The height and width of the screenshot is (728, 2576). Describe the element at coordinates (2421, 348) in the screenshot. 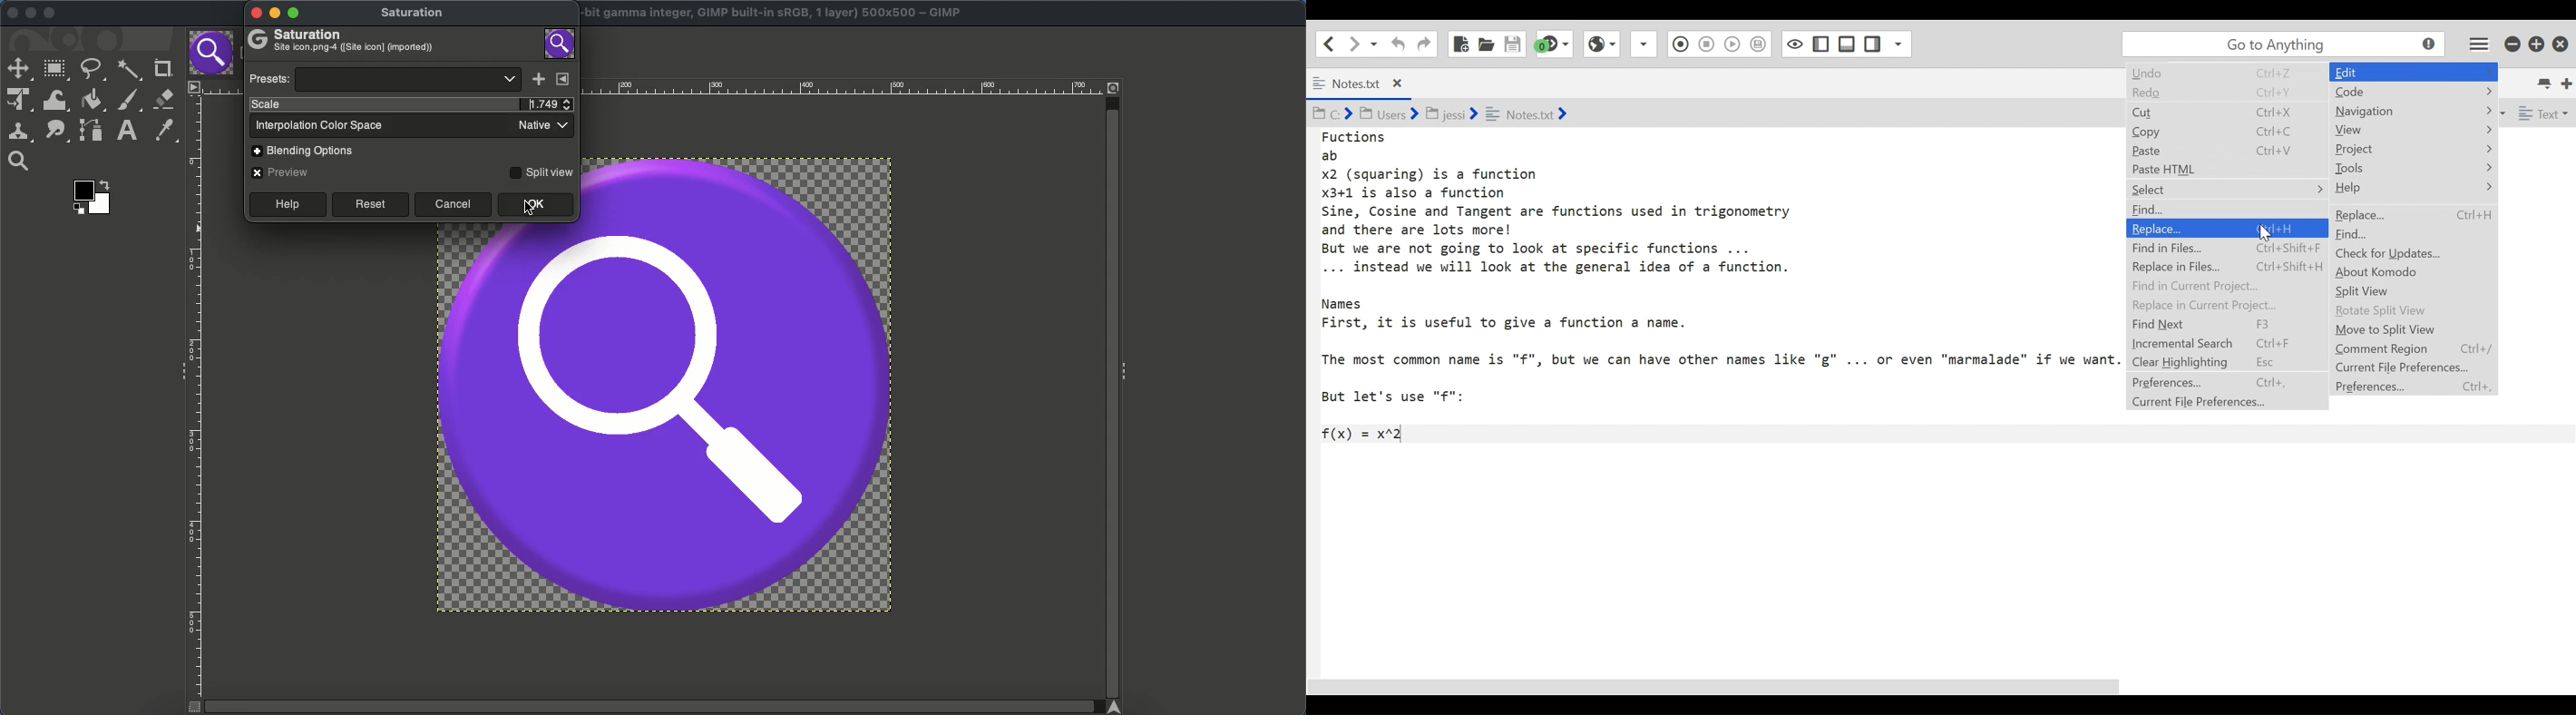

I see `Comment Region Ctrl+/` at that location.